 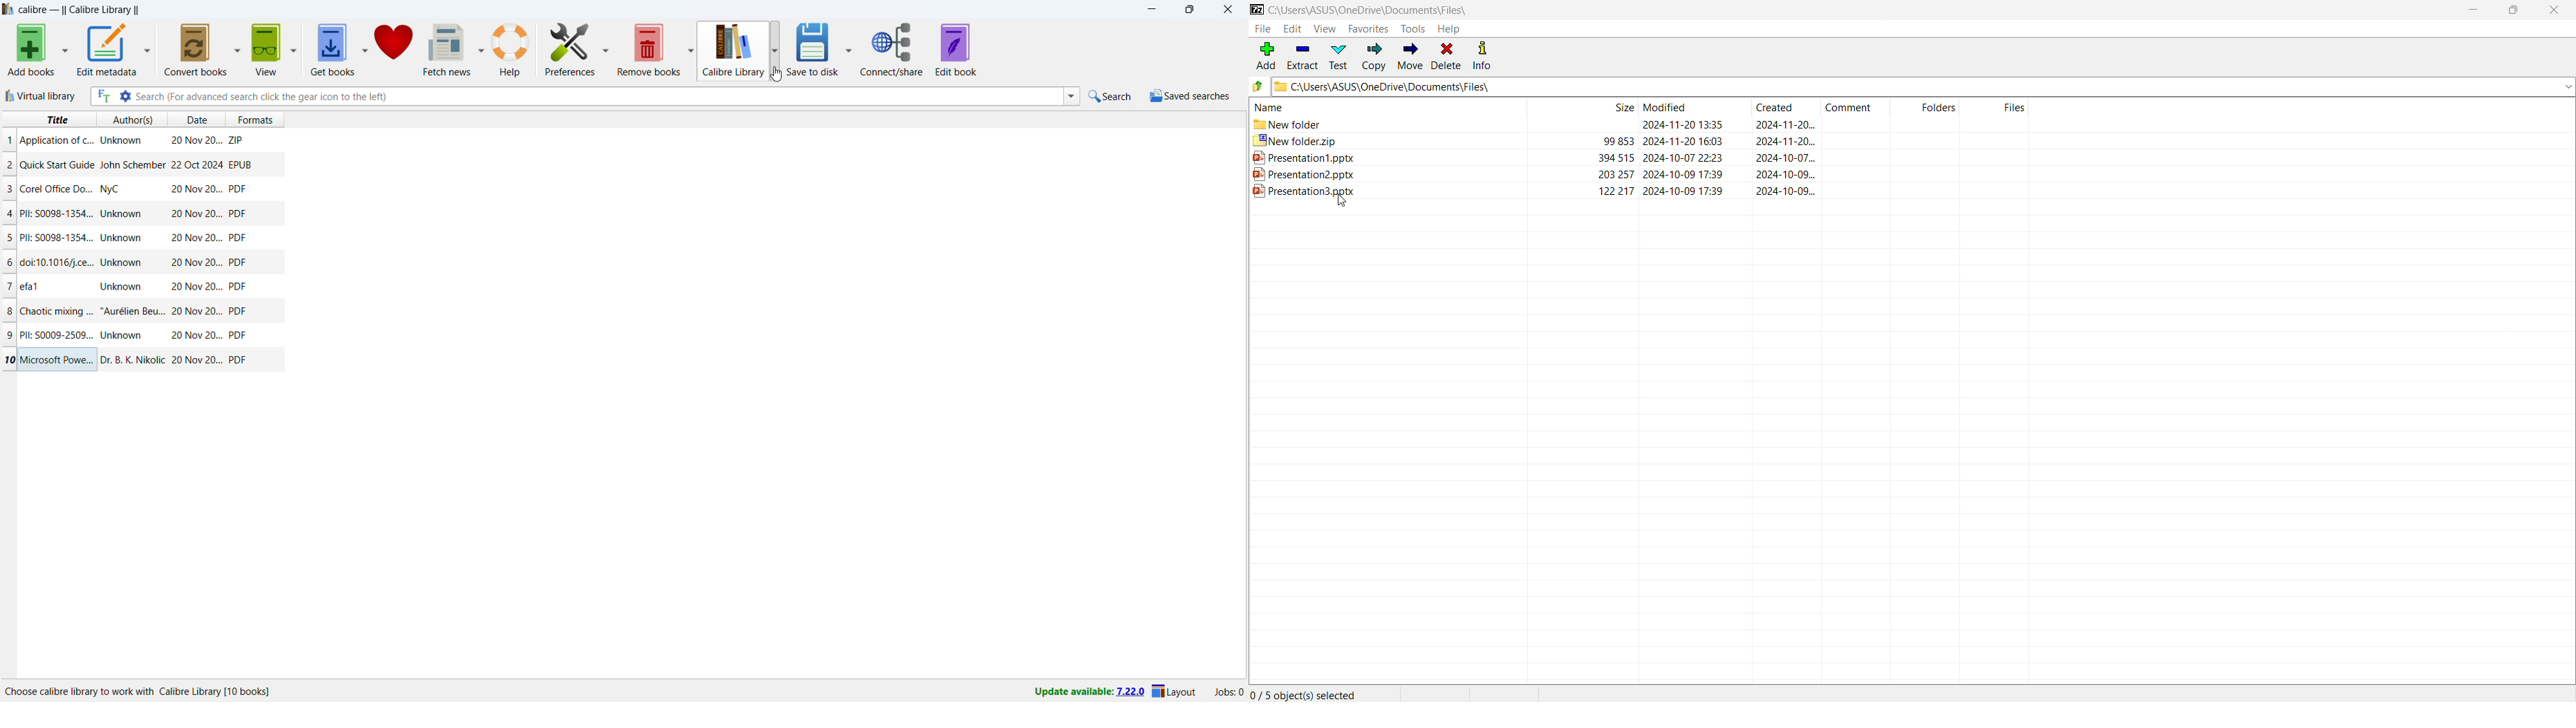 I want to click on Title, so click(x=57, y=164).